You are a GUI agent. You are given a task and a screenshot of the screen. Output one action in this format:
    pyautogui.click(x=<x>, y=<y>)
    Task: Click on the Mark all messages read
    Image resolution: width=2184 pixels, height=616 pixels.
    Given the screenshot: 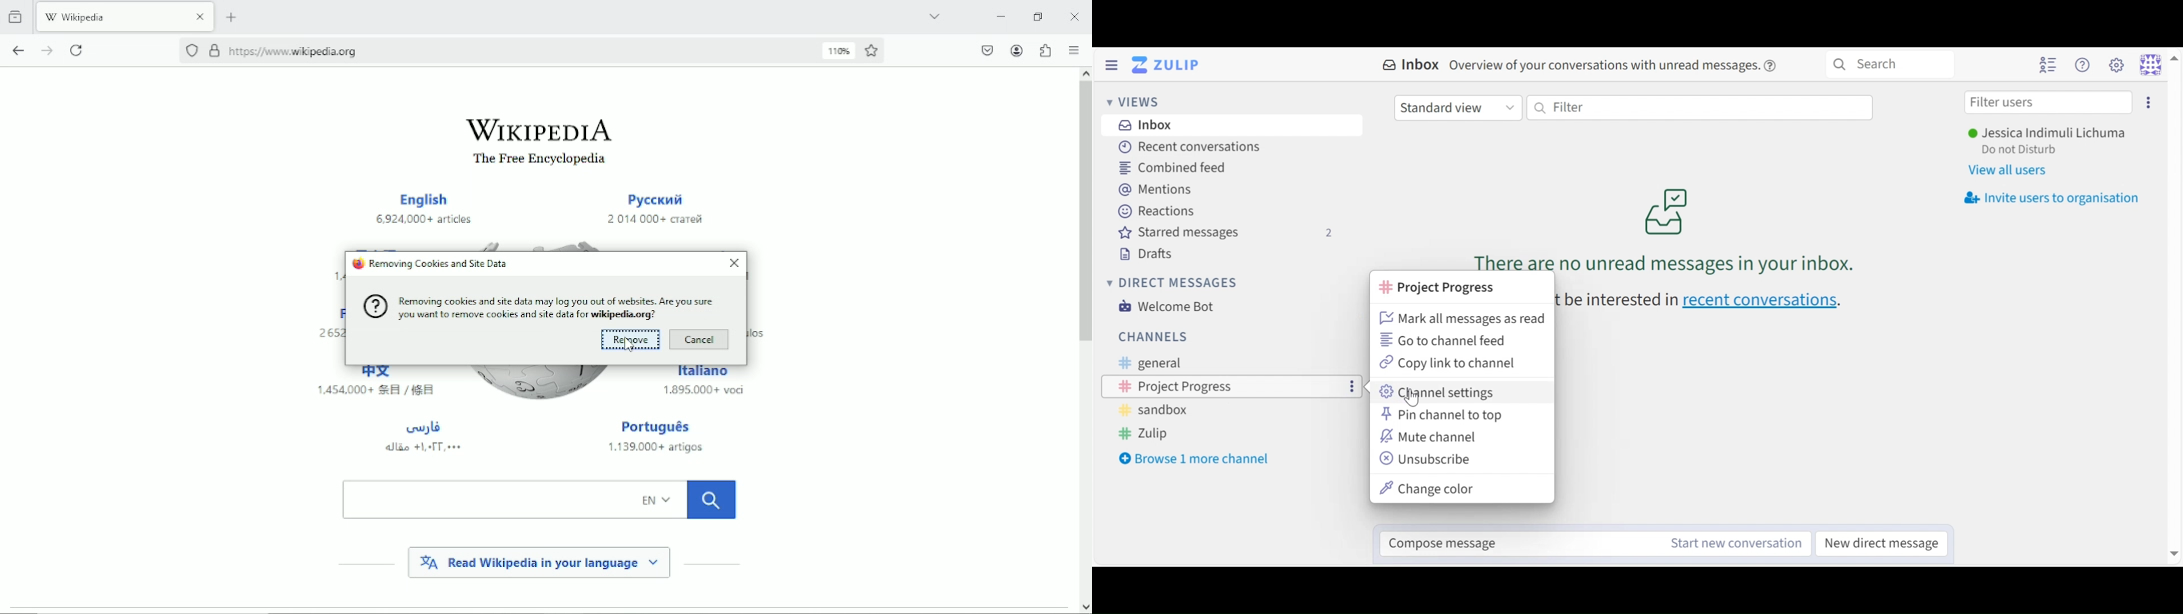 What is the action you would take?
    pyautogui.click(x=1463, y=318)
    